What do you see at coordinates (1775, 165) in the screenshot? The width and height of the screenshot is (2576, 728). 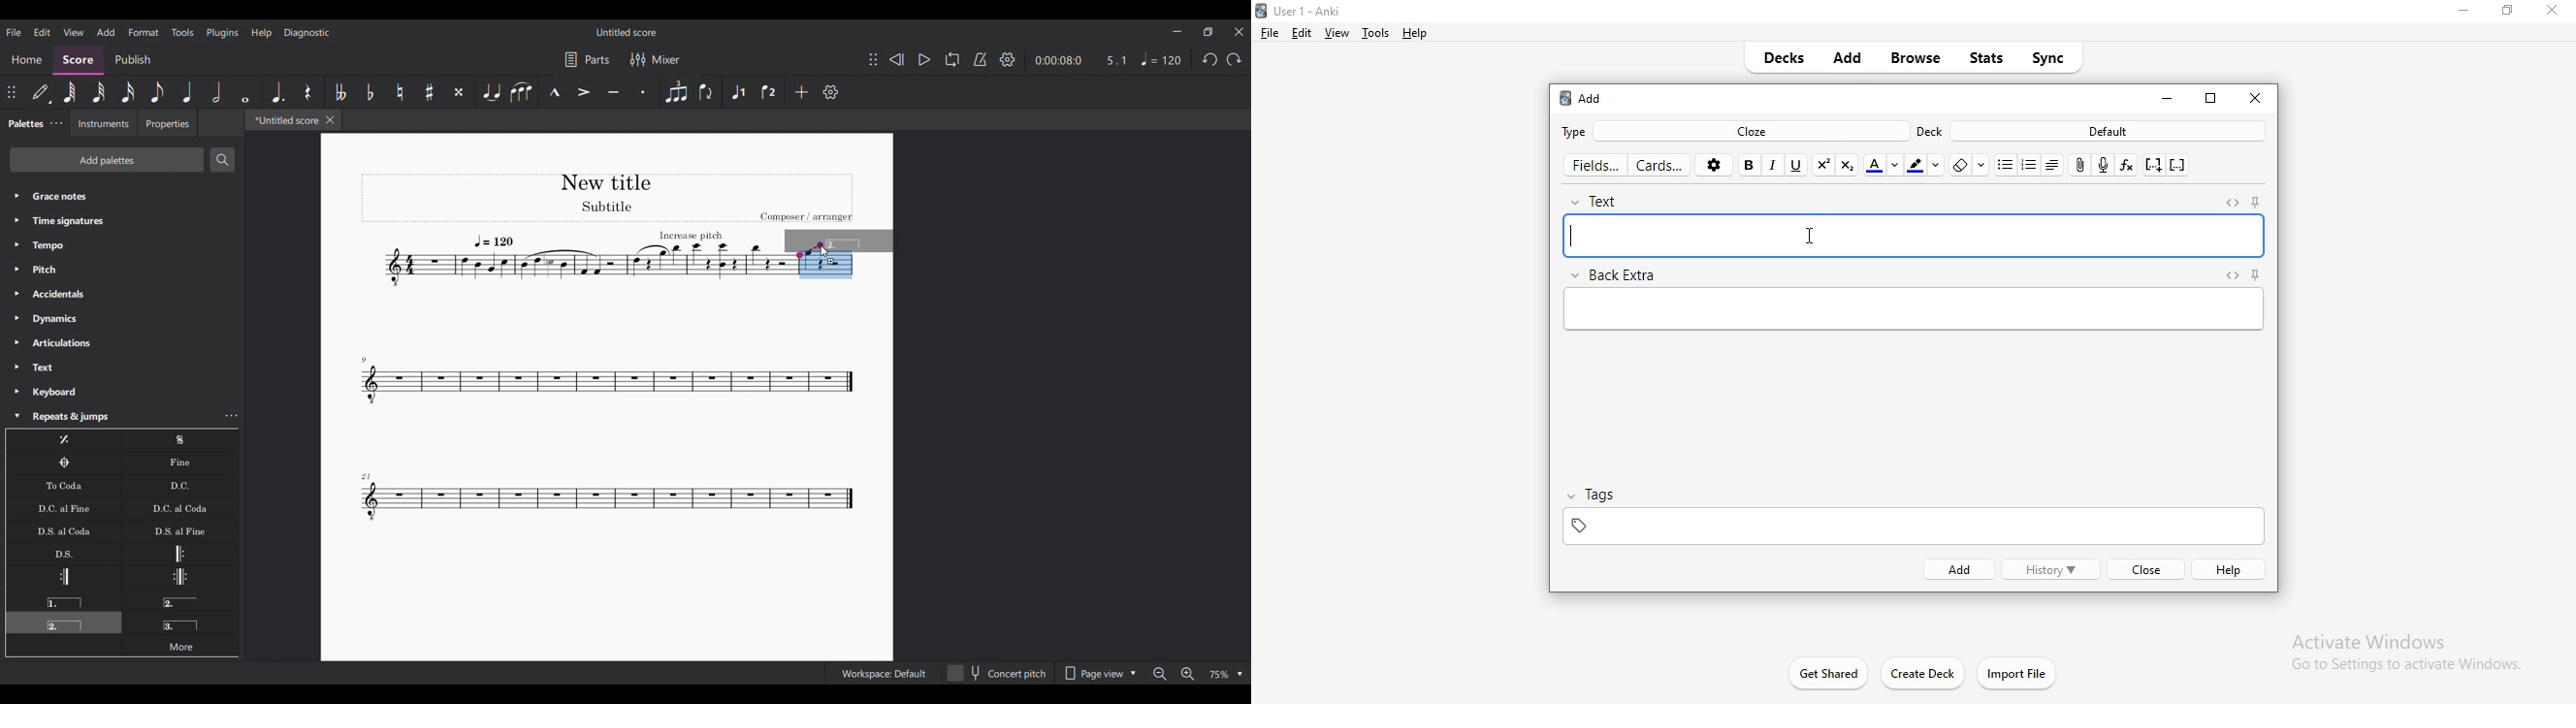 I see `italics` at bounding box center [1775, 165].